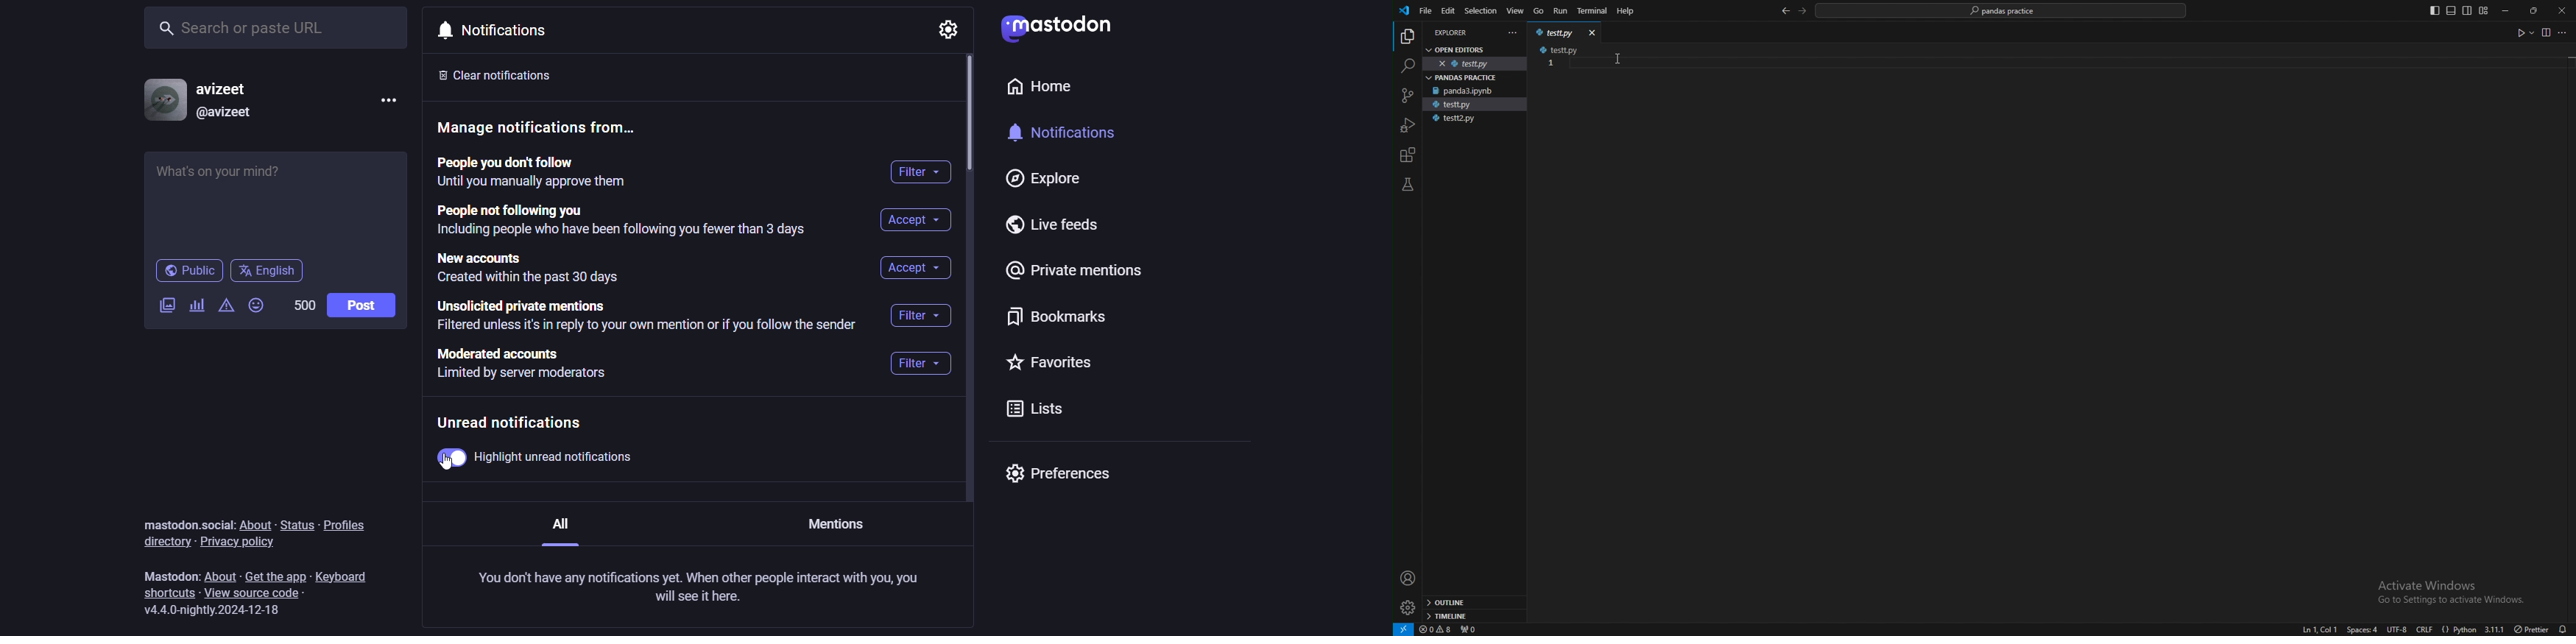 Image resolution: width=2576 pixels, height=644 pixels. What do you see at coordinates (295, 525) in the screenshot?
I see `status` at bounding box center [295, 525].